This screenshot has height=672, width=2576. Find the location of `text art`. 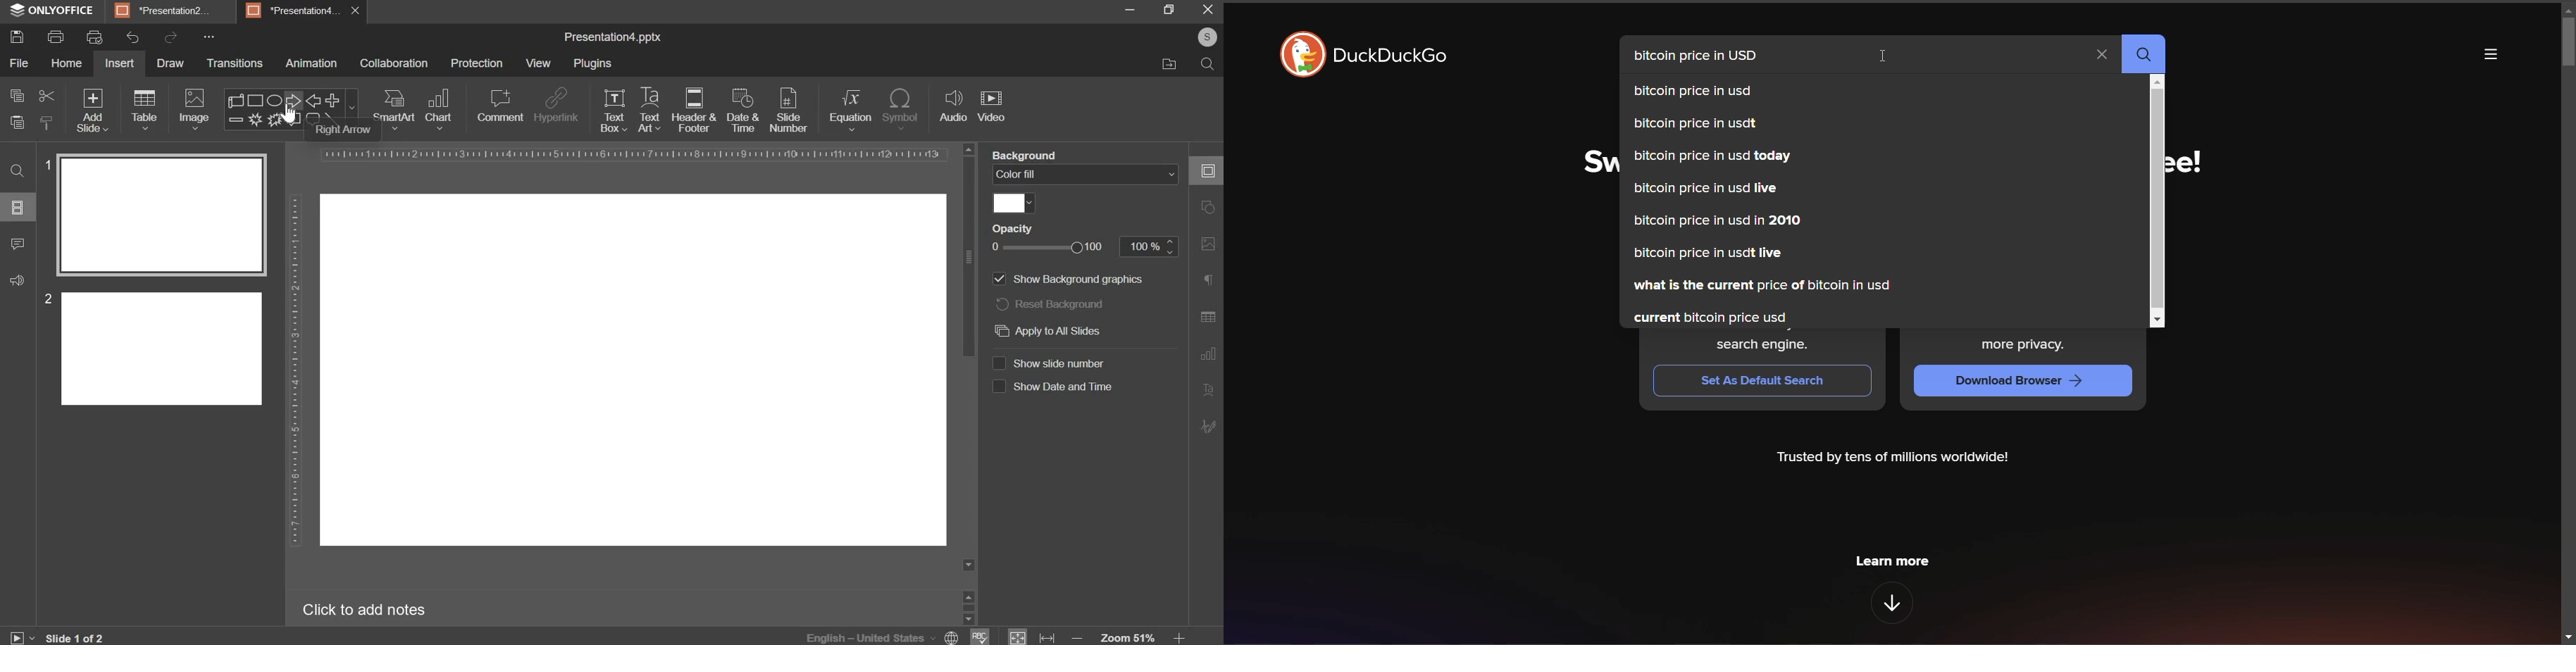

text art is located at coordinates (648, 110).